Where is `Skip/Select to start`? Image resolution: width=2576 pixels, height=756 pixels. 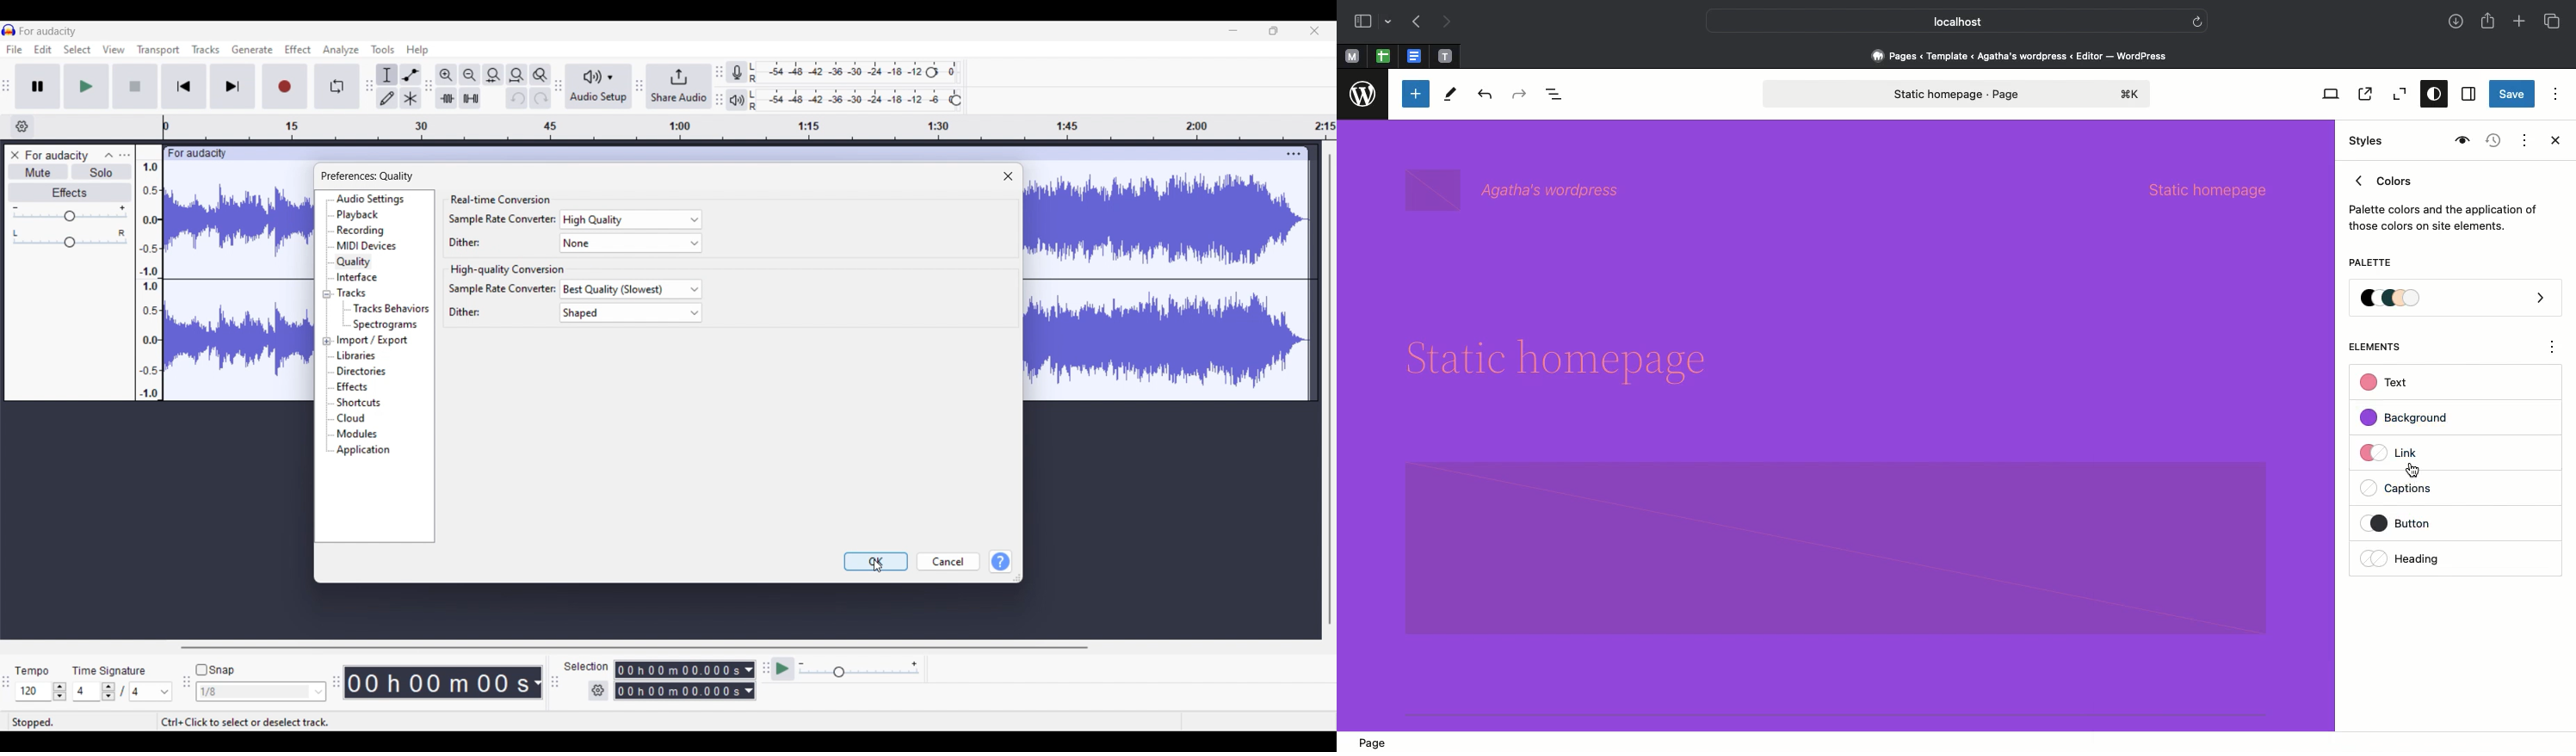 Skip/Select to start is located at coordinates (184, 86).